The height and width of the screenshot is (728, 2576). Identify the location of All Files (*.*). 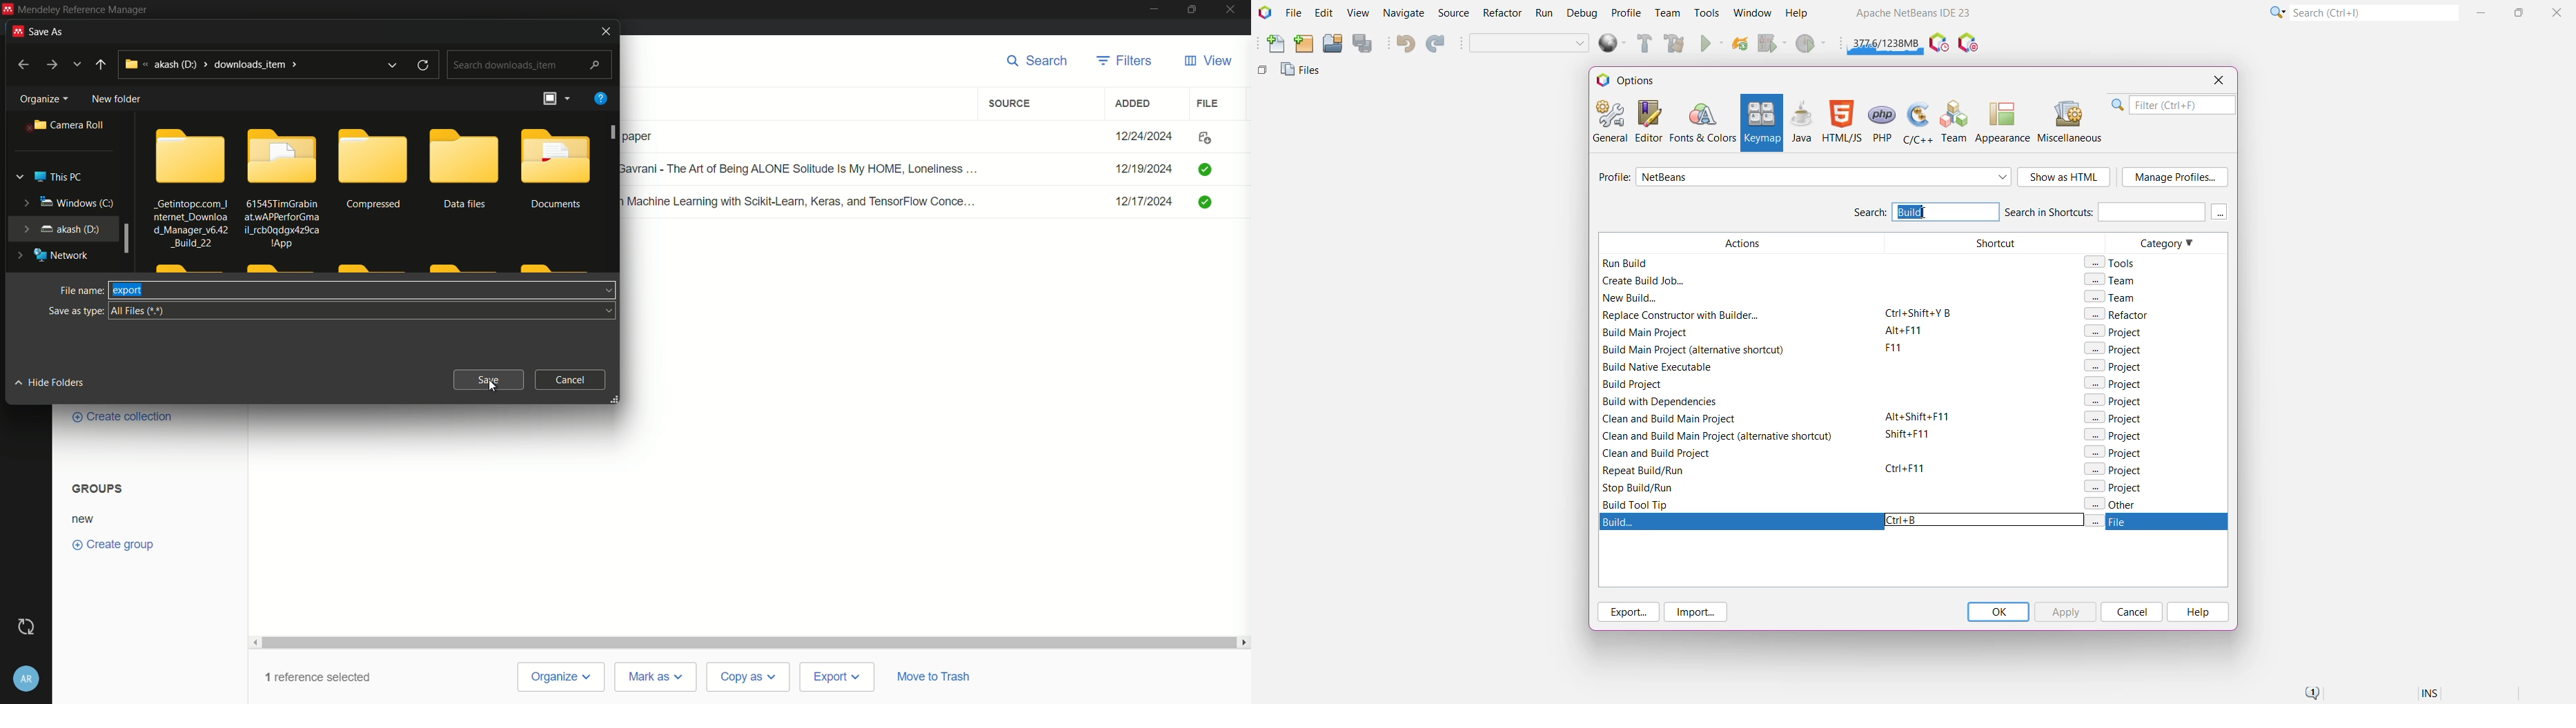
(140, 312).